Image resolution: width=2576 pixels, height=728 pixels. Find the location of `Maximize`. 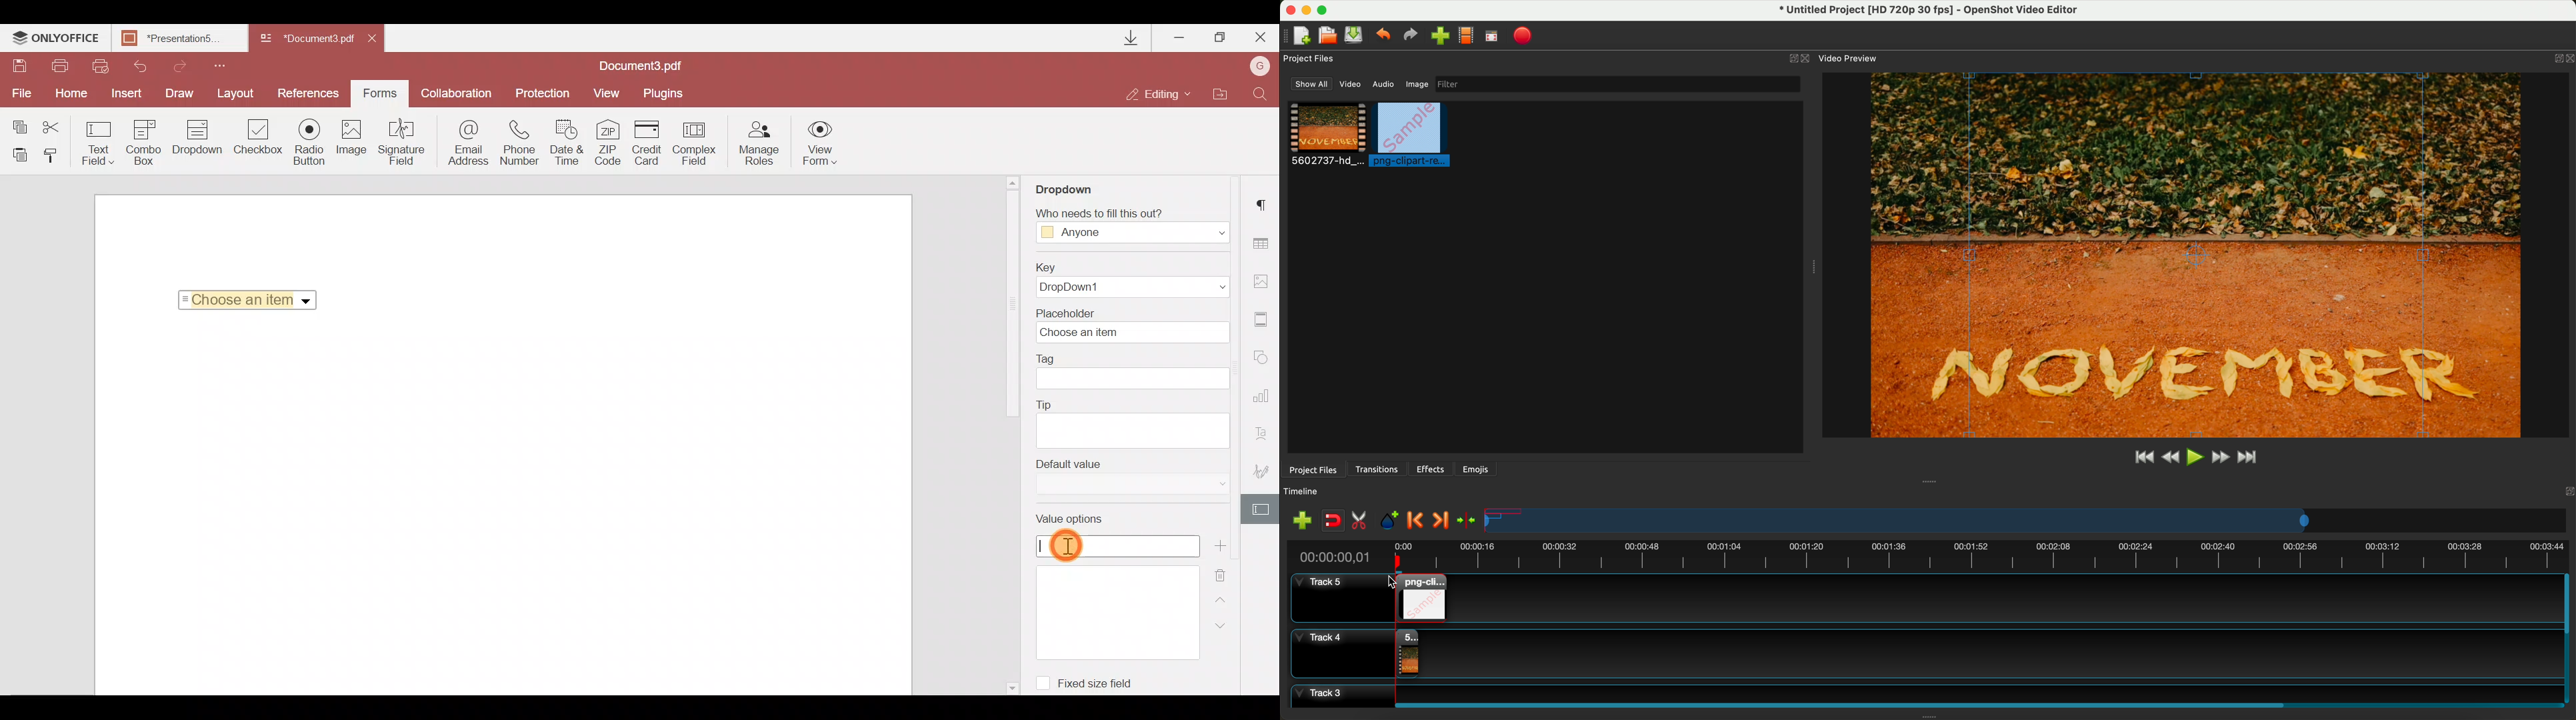

Maximize is located at coordinates (1221, 37).